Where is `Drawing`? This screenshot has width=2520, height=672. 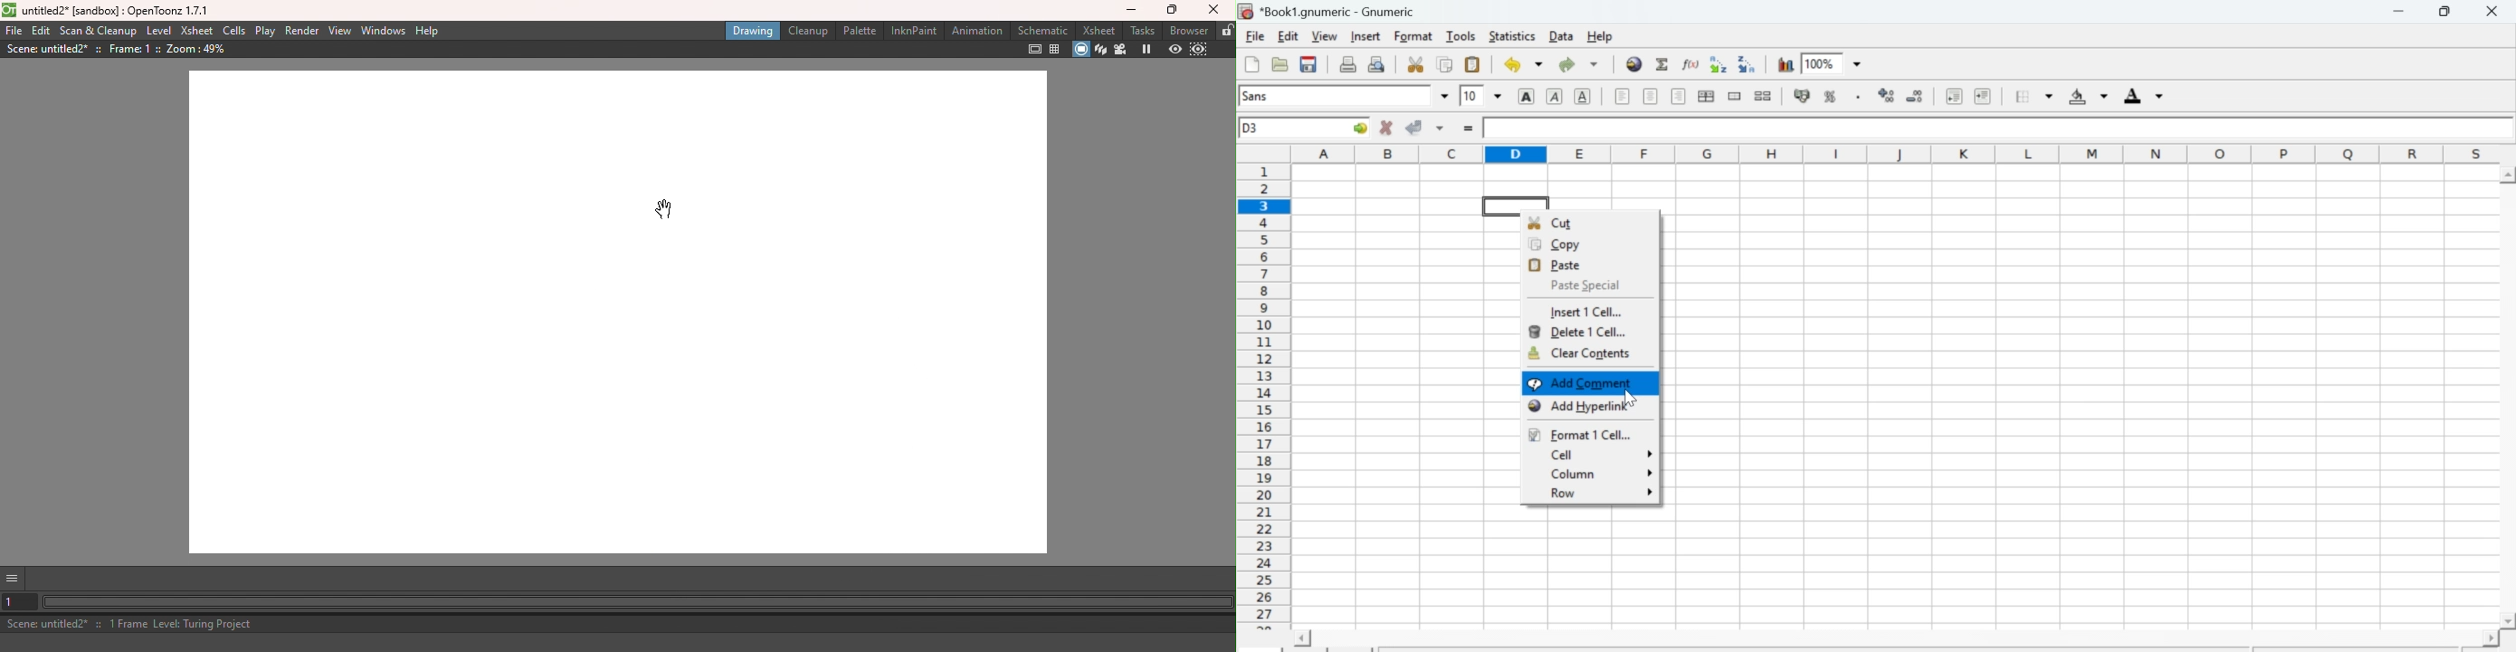
Drawing is located at coordinates (753, 31).